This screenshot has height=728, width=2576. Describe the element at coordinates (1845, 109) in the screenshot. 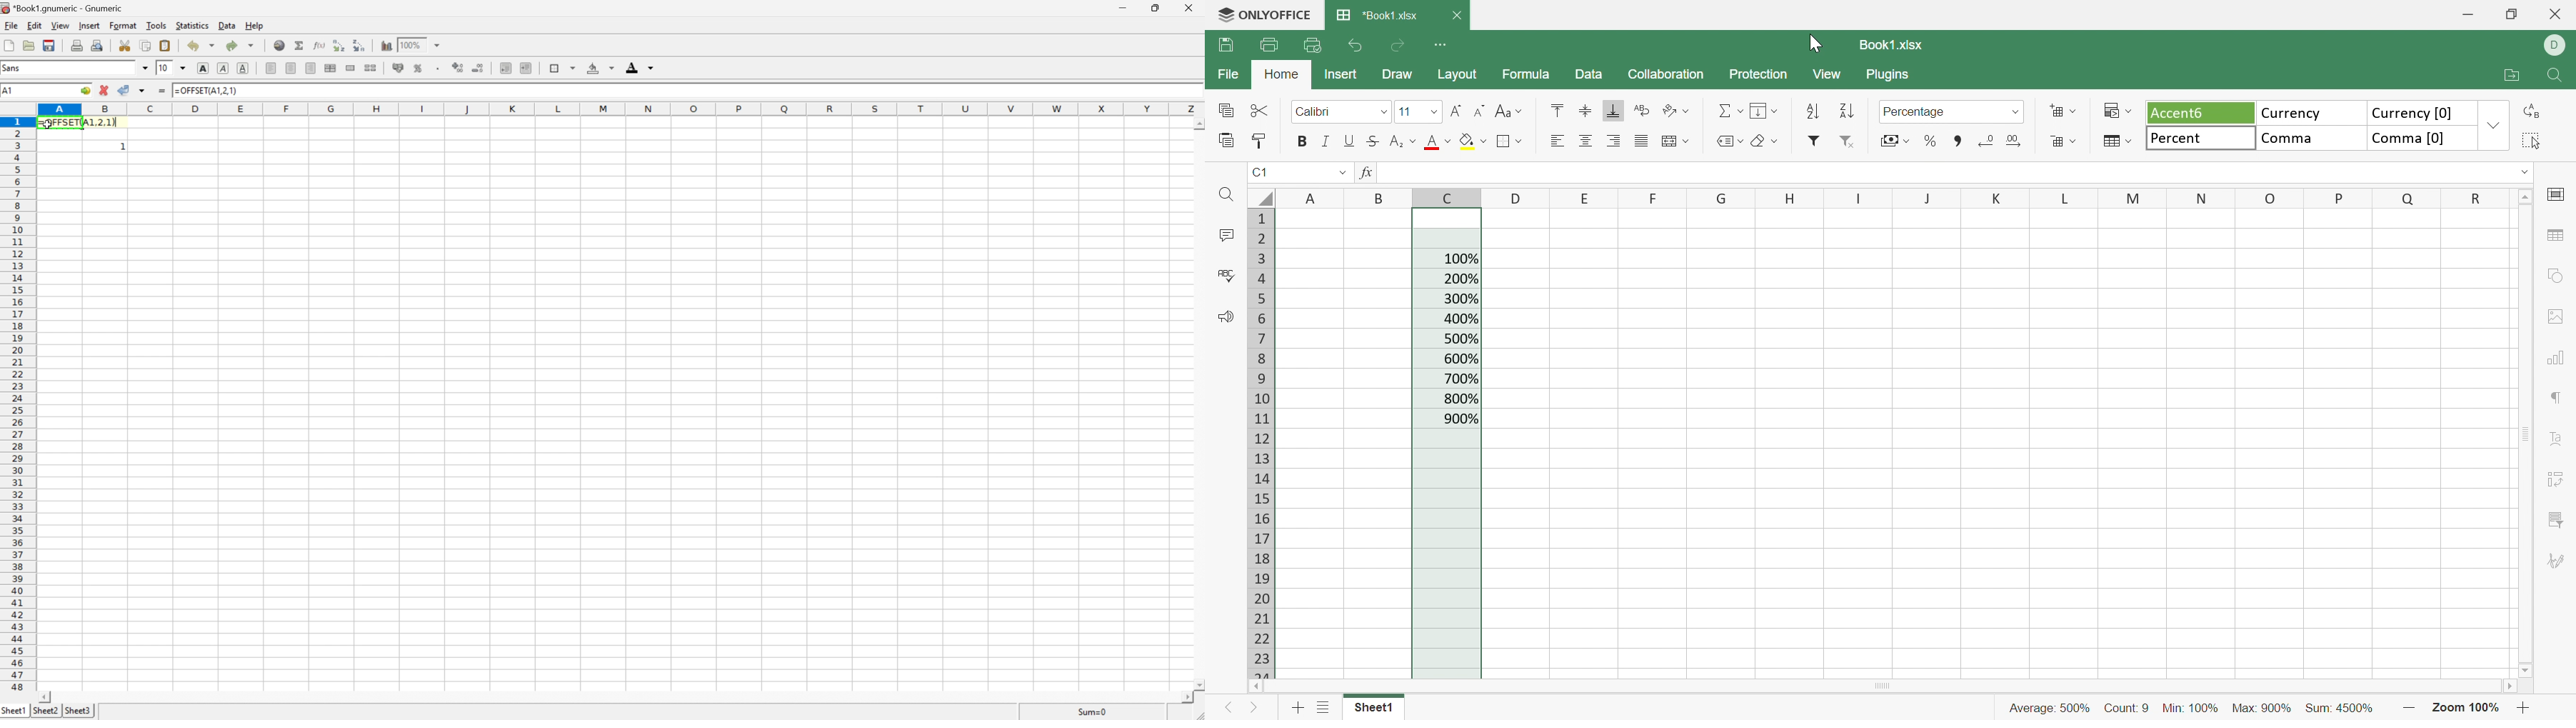

I see `Descending order` at that location.